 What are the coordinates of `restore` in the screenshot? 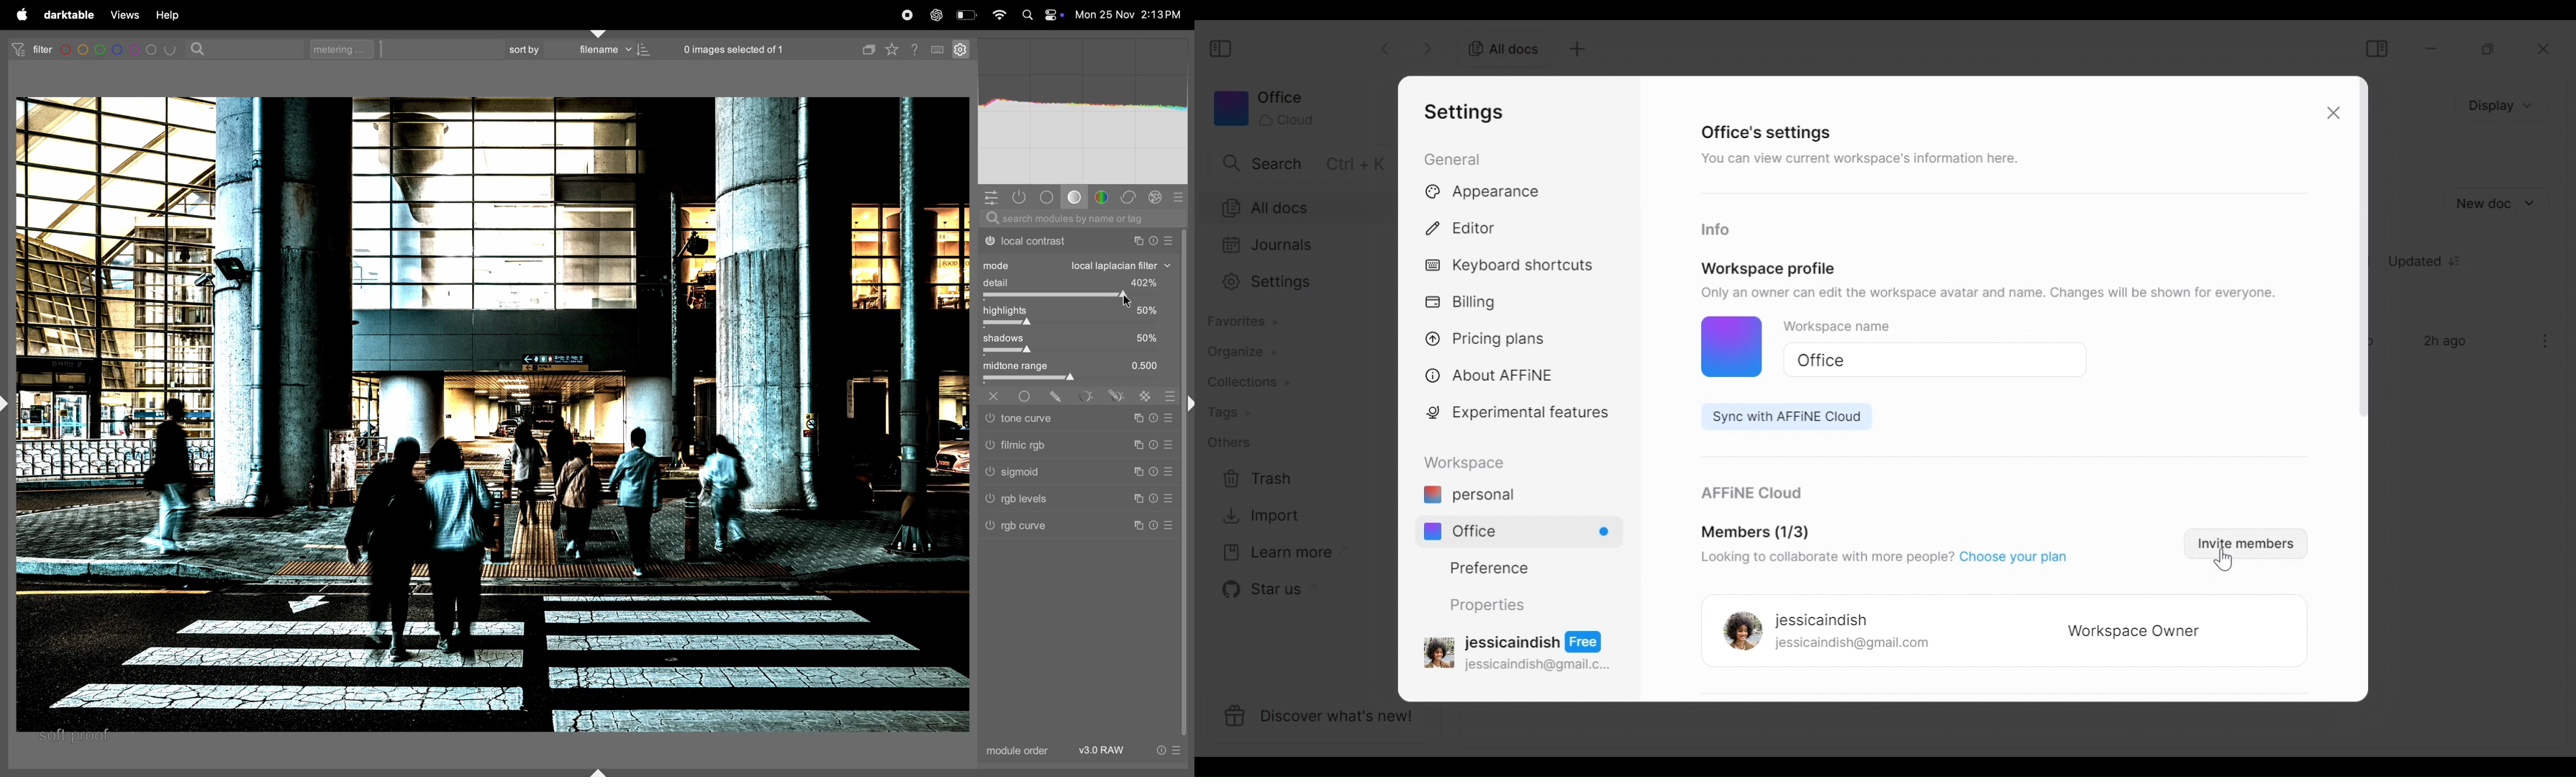 It's located at (2489, 49).